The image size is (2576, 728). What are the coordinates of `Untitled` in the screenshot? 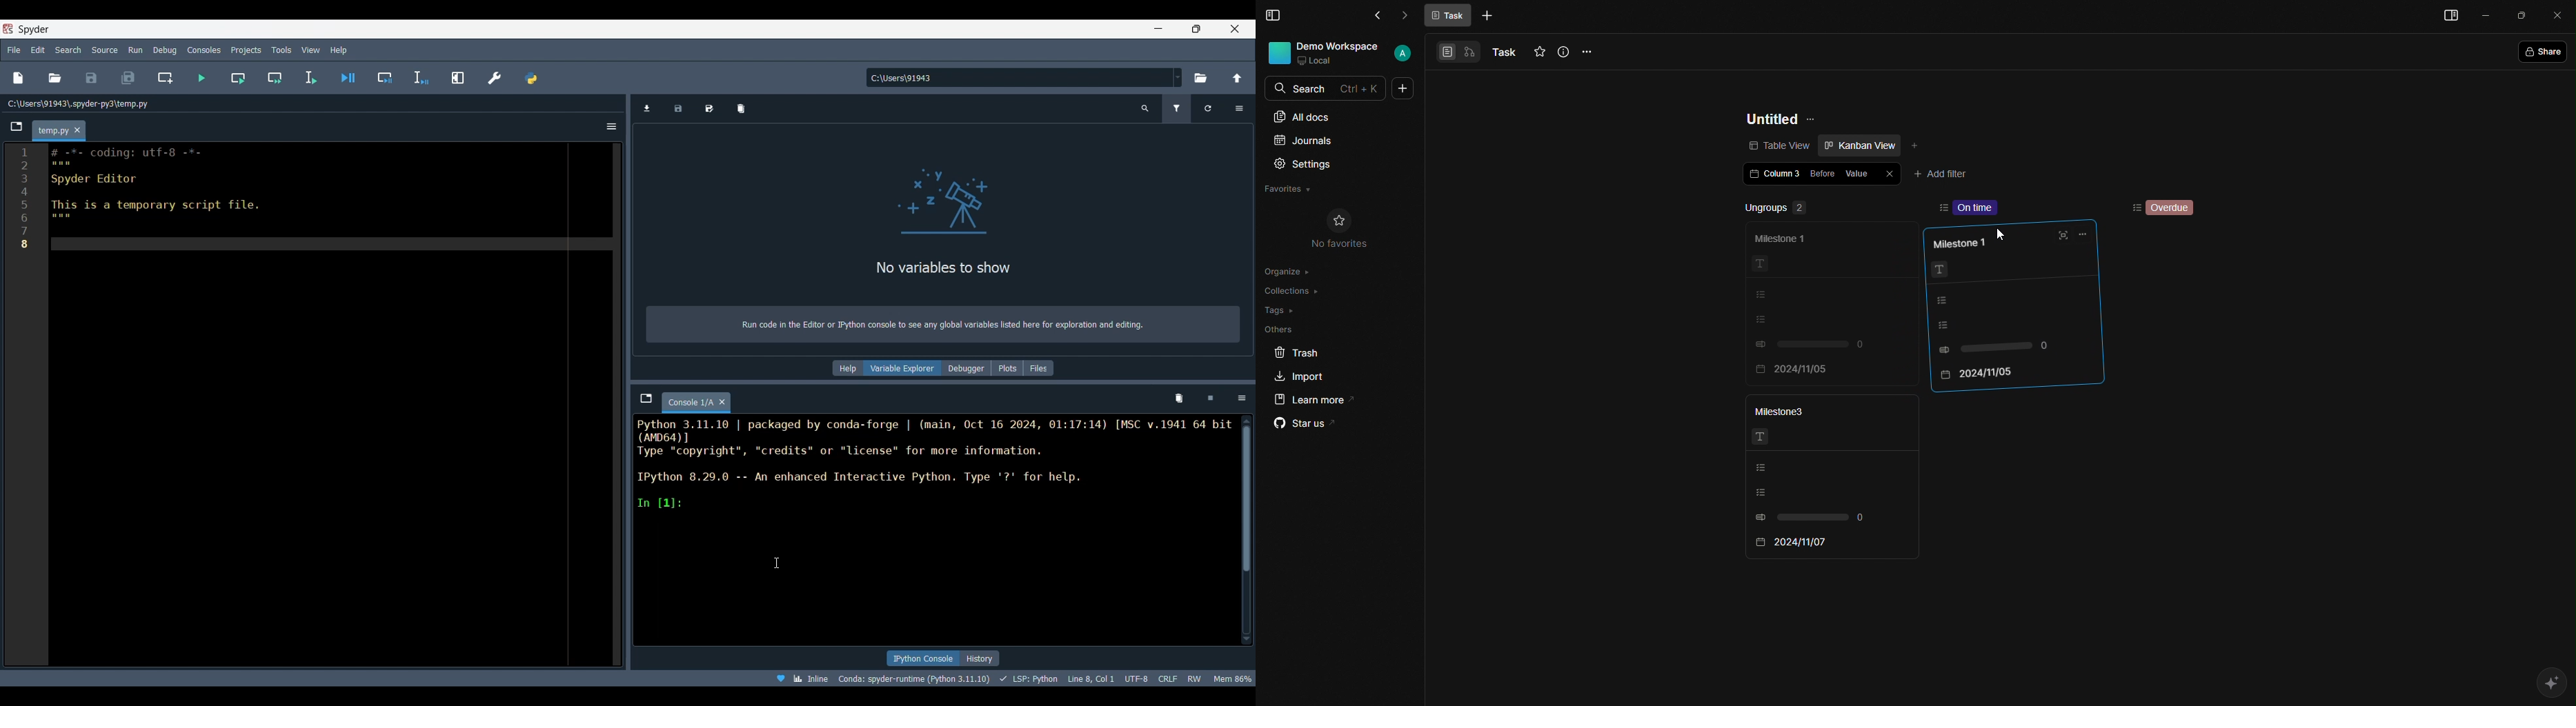 It's located at (1773, 117).